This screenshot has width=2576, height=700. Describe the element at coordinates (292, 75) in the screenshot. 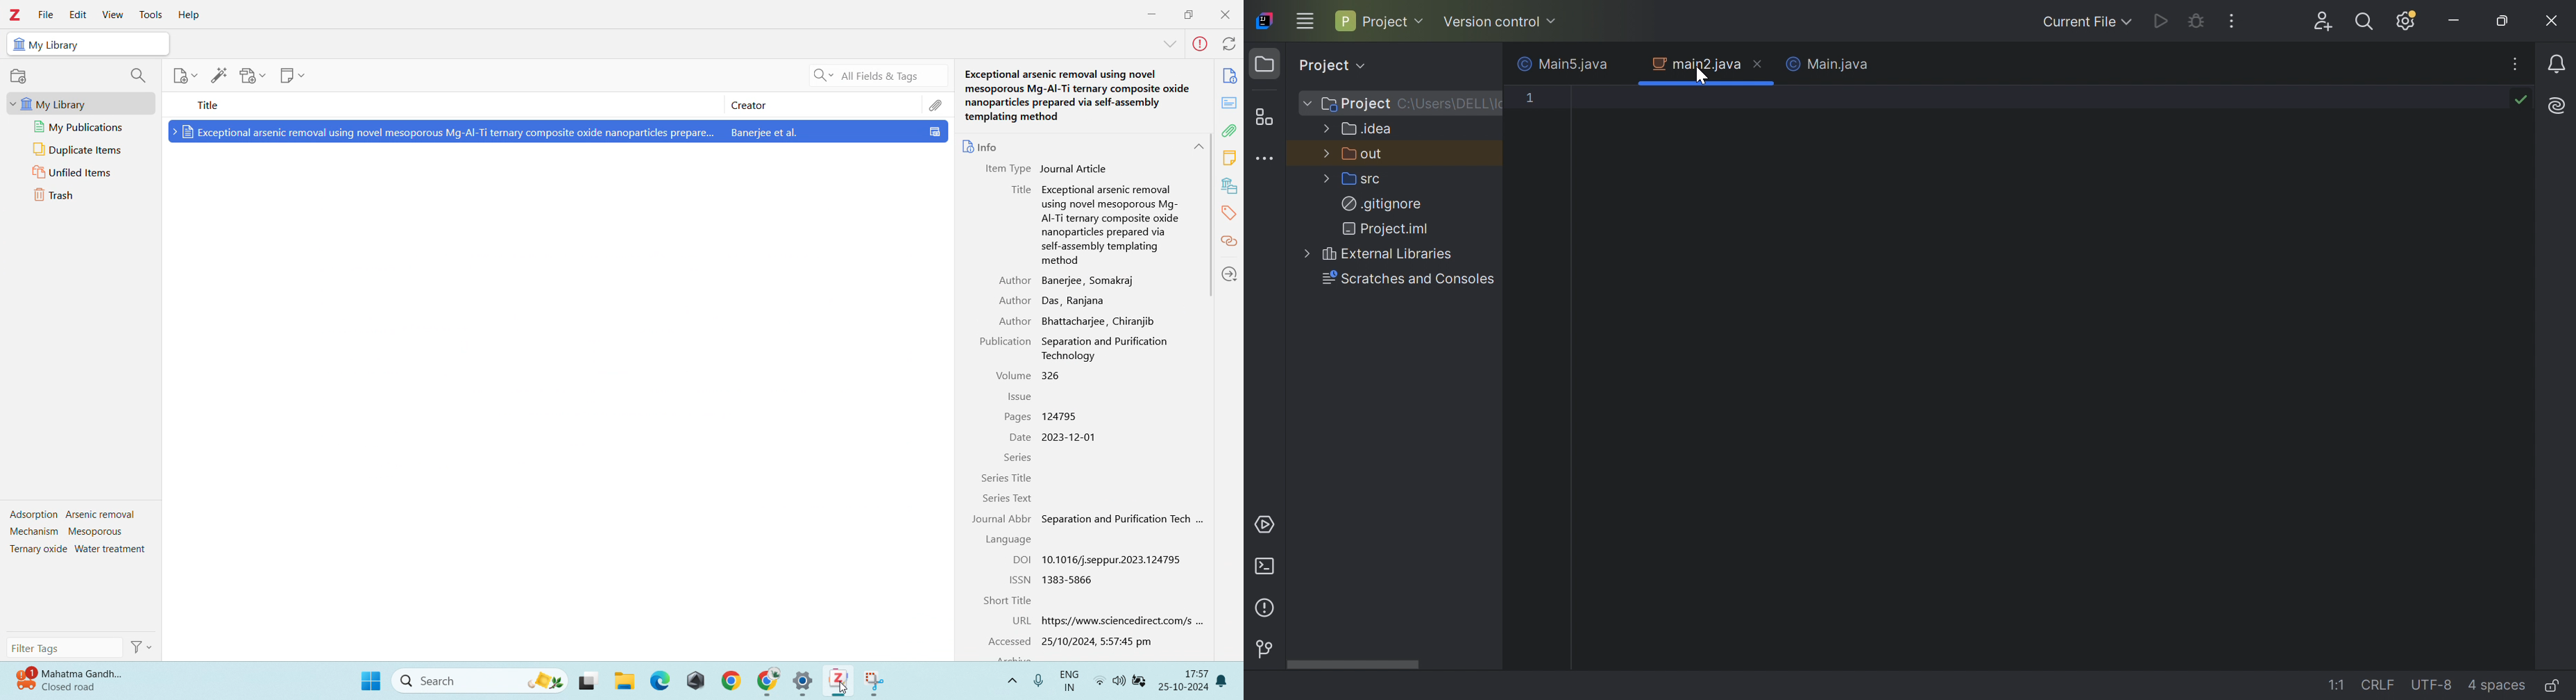

I see `add notes` at that location.